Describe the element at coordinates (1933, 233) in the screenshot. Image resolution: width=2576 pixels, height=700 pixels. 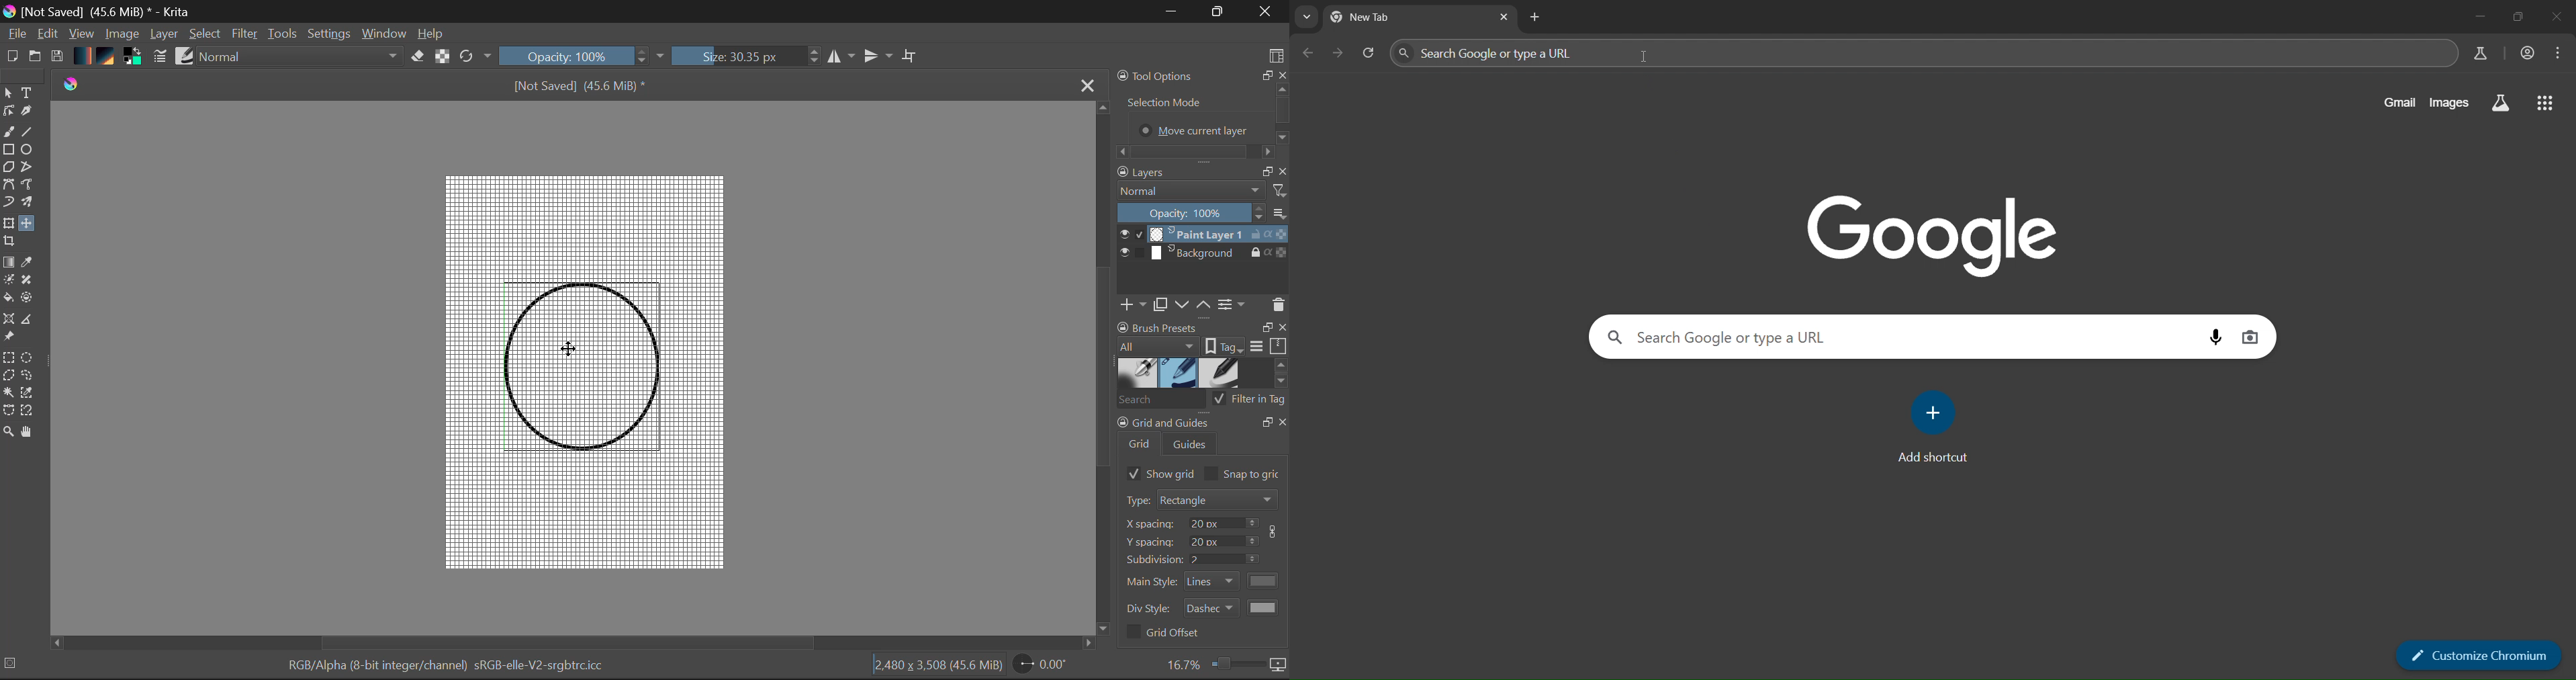
I see `image` at that location.